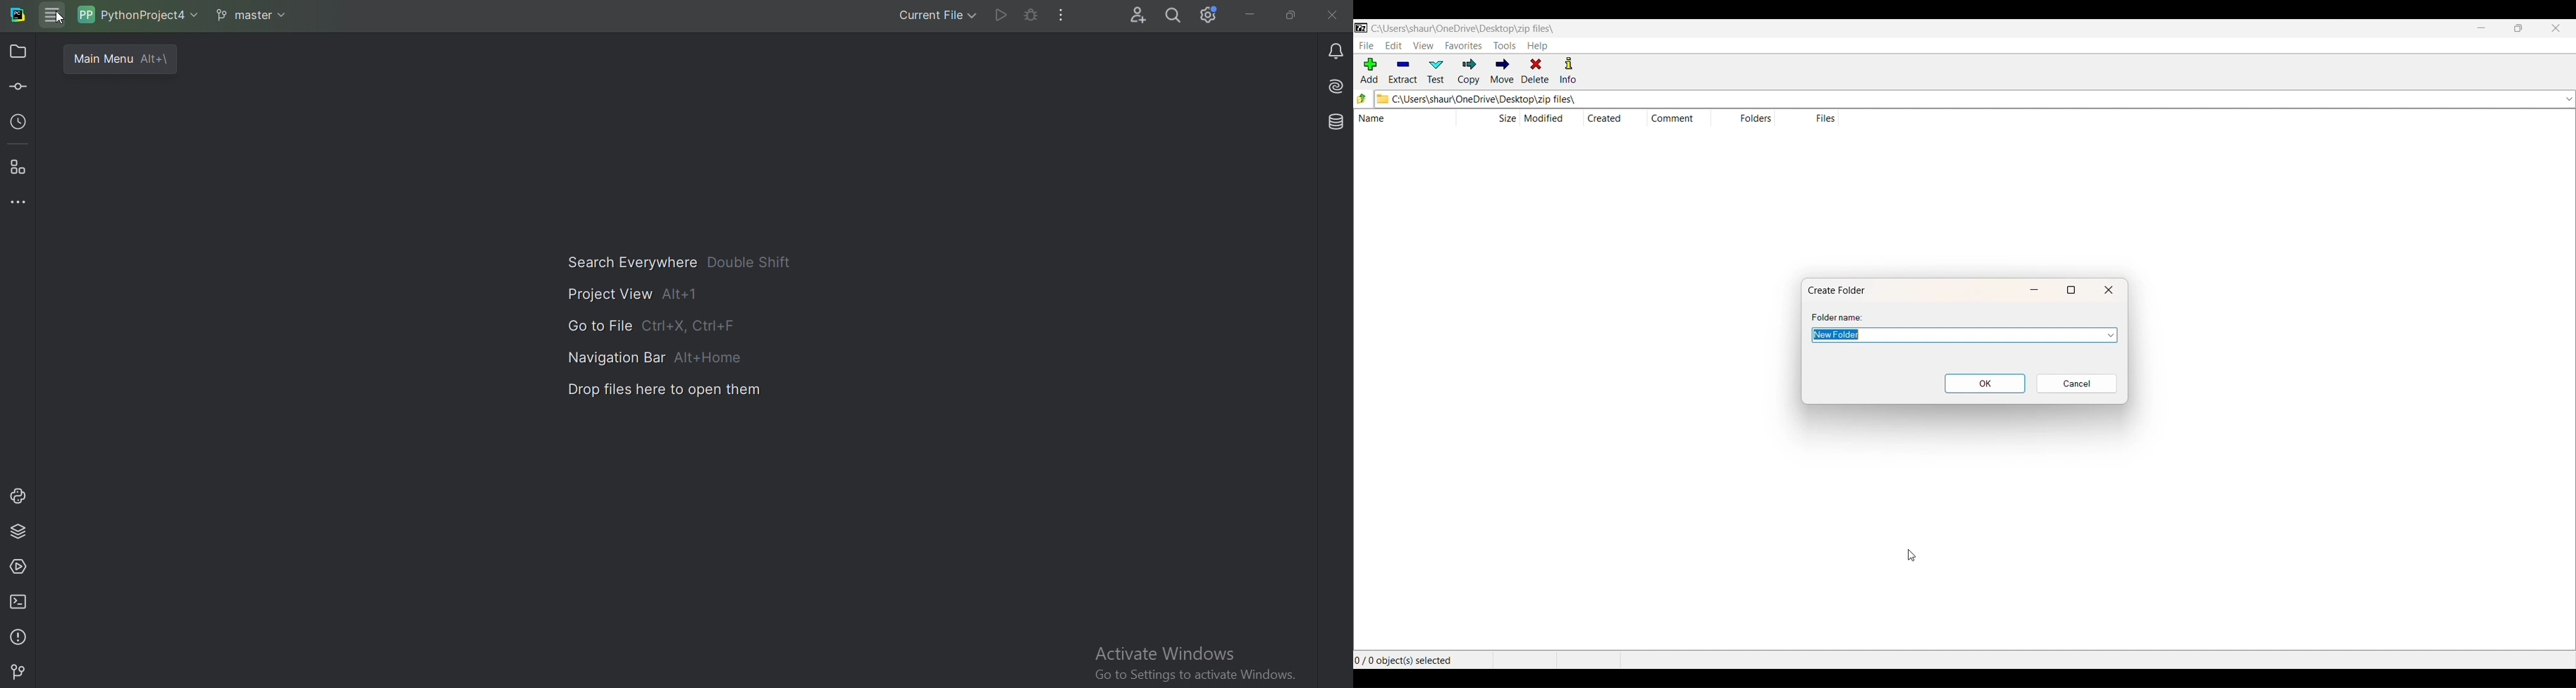 The image size is (2576, 700). Describe the element at coordinates (1209, 16) in the screenshot. I see `Settings` at that location.